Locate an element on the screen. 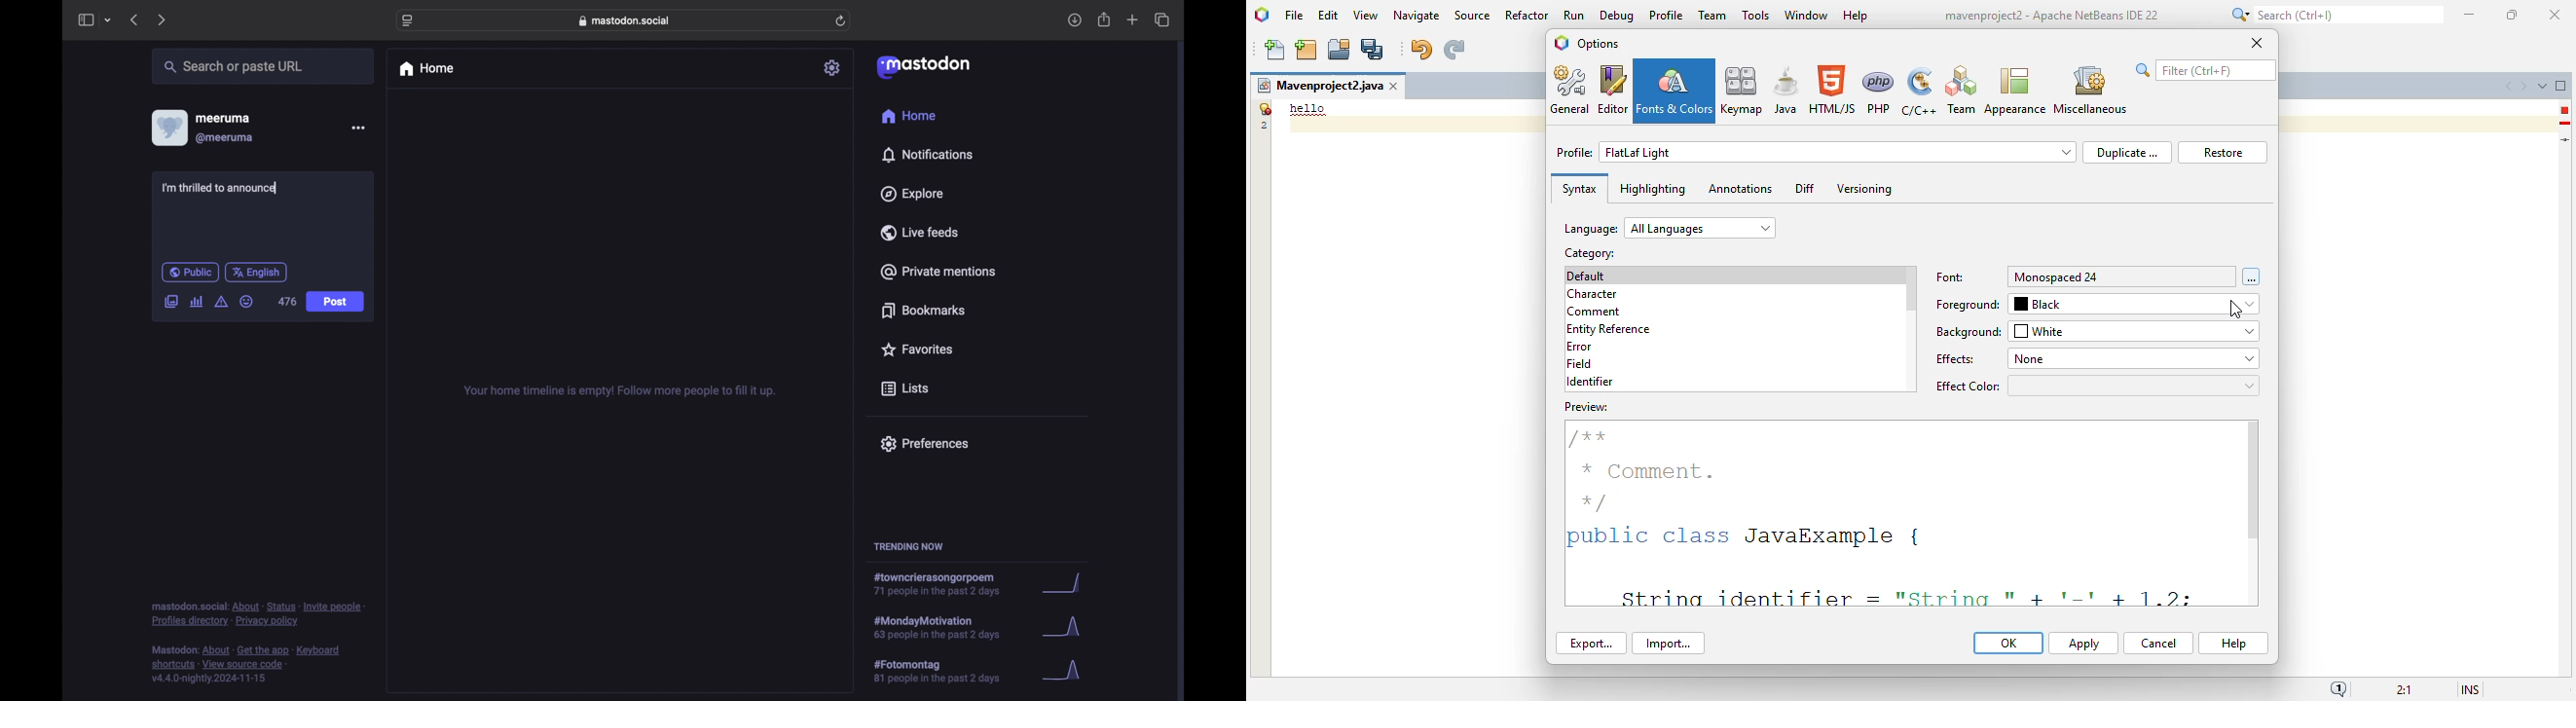 The image size is (2576, 728). maximize is located at coordinates (2511, 15).